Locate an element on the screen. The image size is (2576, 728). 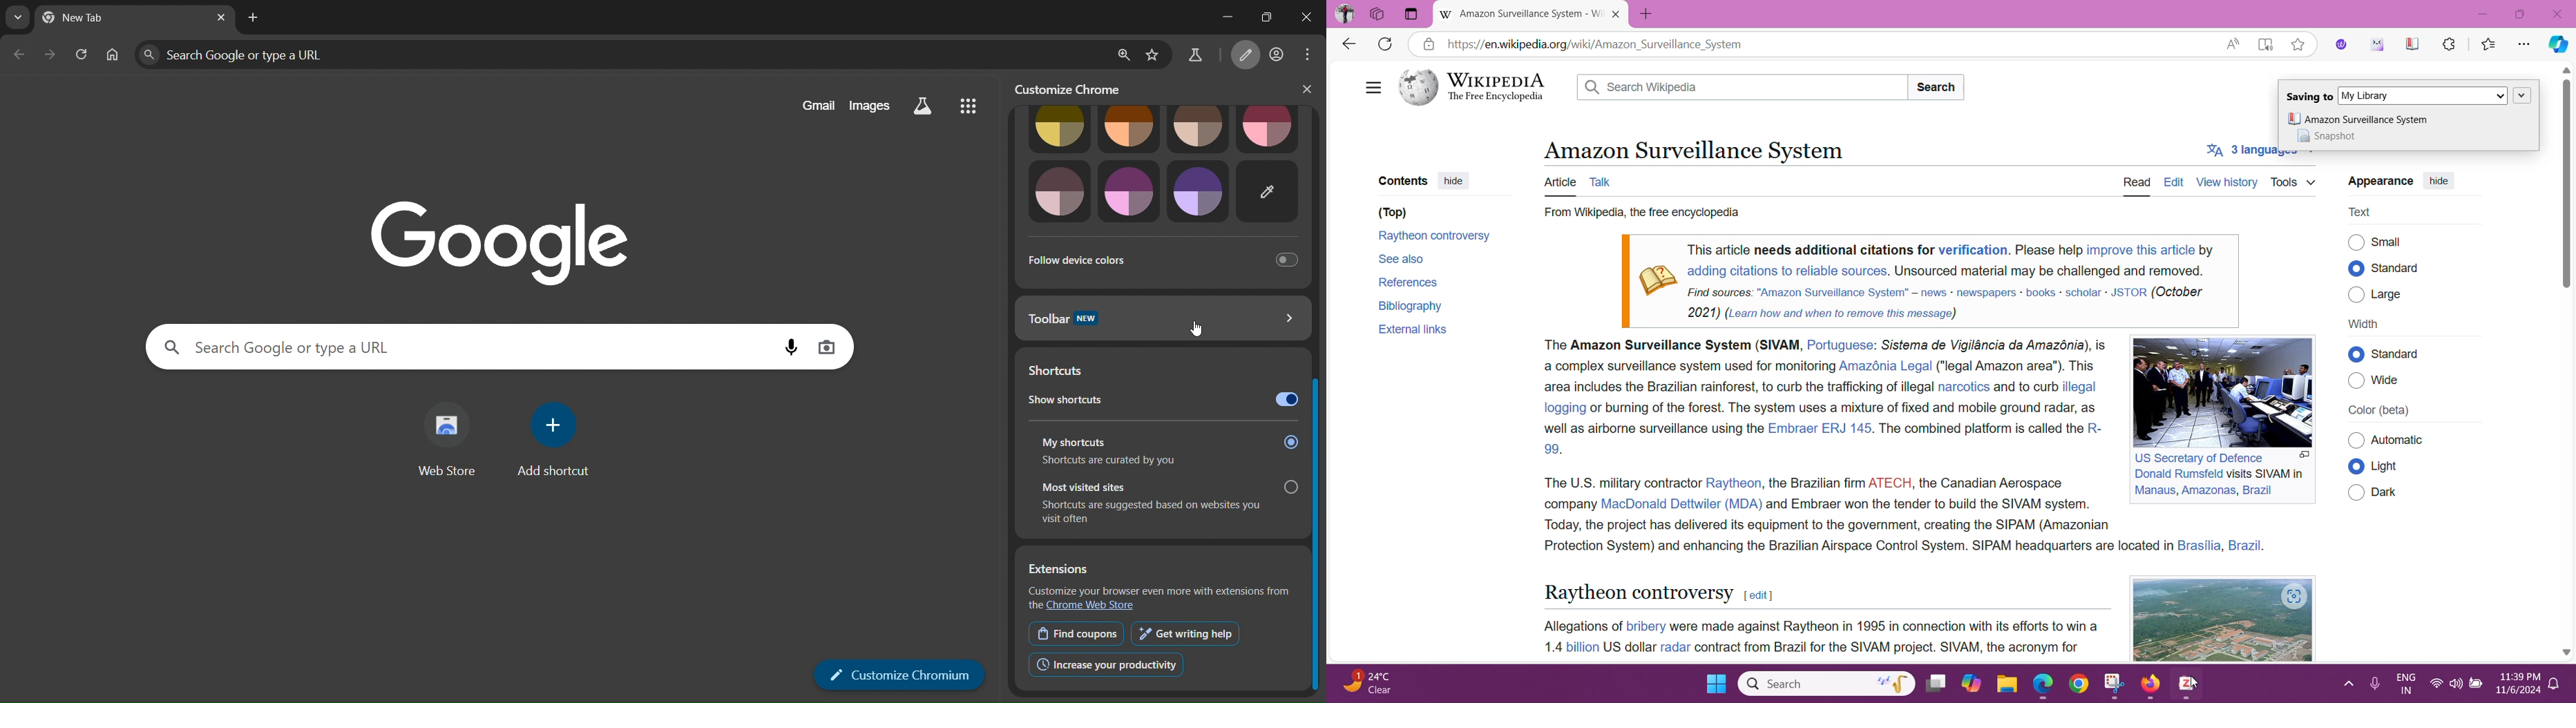
Unselected is located at coordinates (2356, 294).